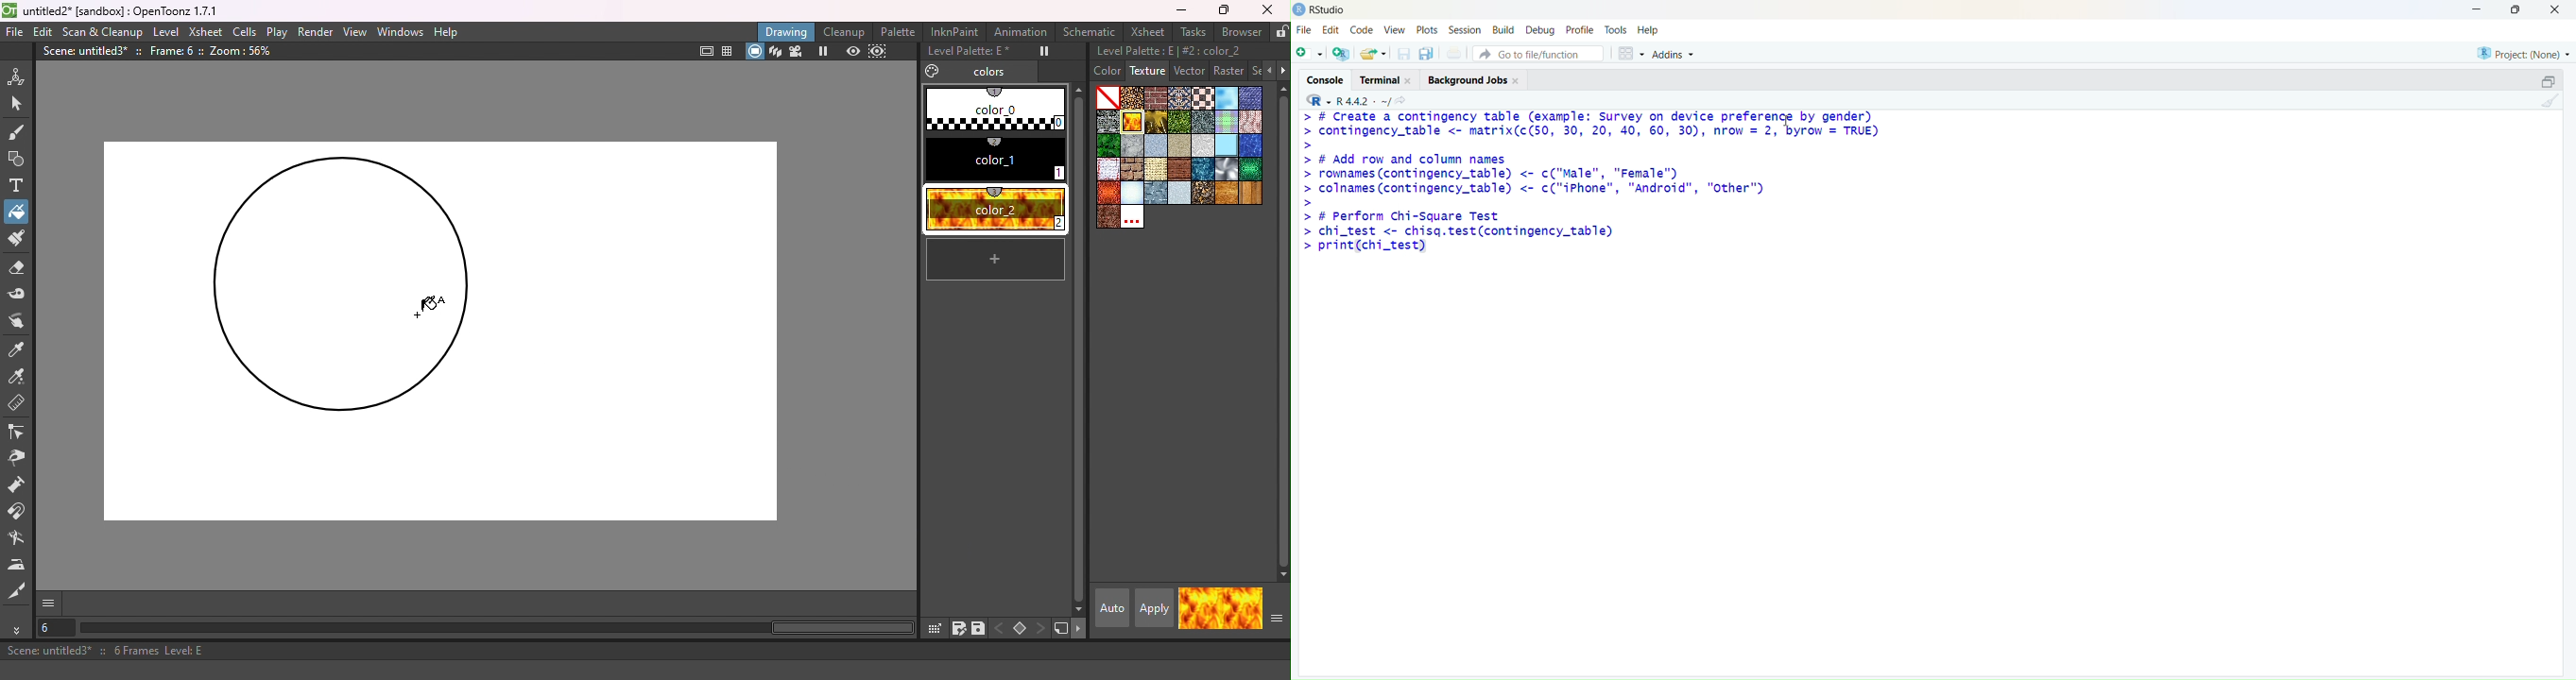  I want to click on > # Create a contingency table (example: Survey on device prefere"t by gender)
> contingency_table <- matrix(c(50, 30, 20, 40, 60, 30), nrow = 2, byrow = TRUE), so click(1592, 125).